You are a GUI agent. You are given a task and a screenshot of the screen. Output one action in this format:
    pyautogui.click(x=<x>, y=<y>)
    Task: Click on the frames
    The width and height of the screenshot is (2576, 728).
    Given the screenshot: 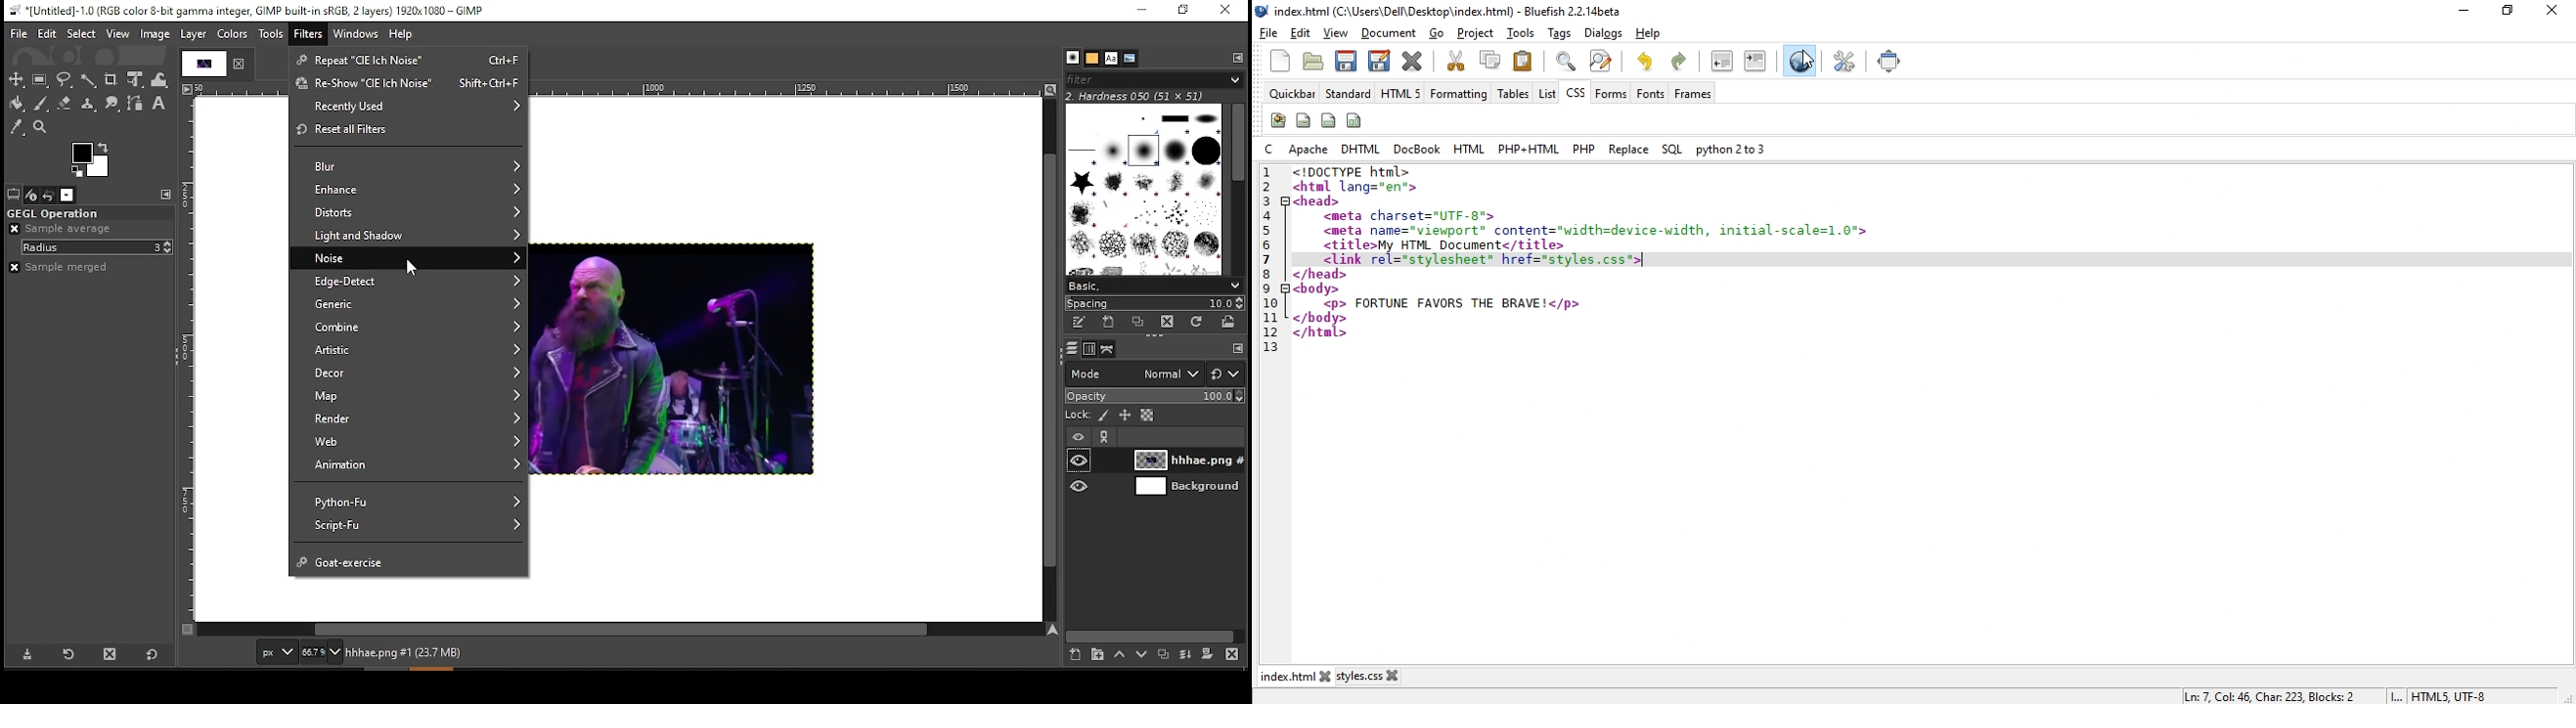 What is the action you would take?
    pyautogui.click(x=1694, y=94)
    